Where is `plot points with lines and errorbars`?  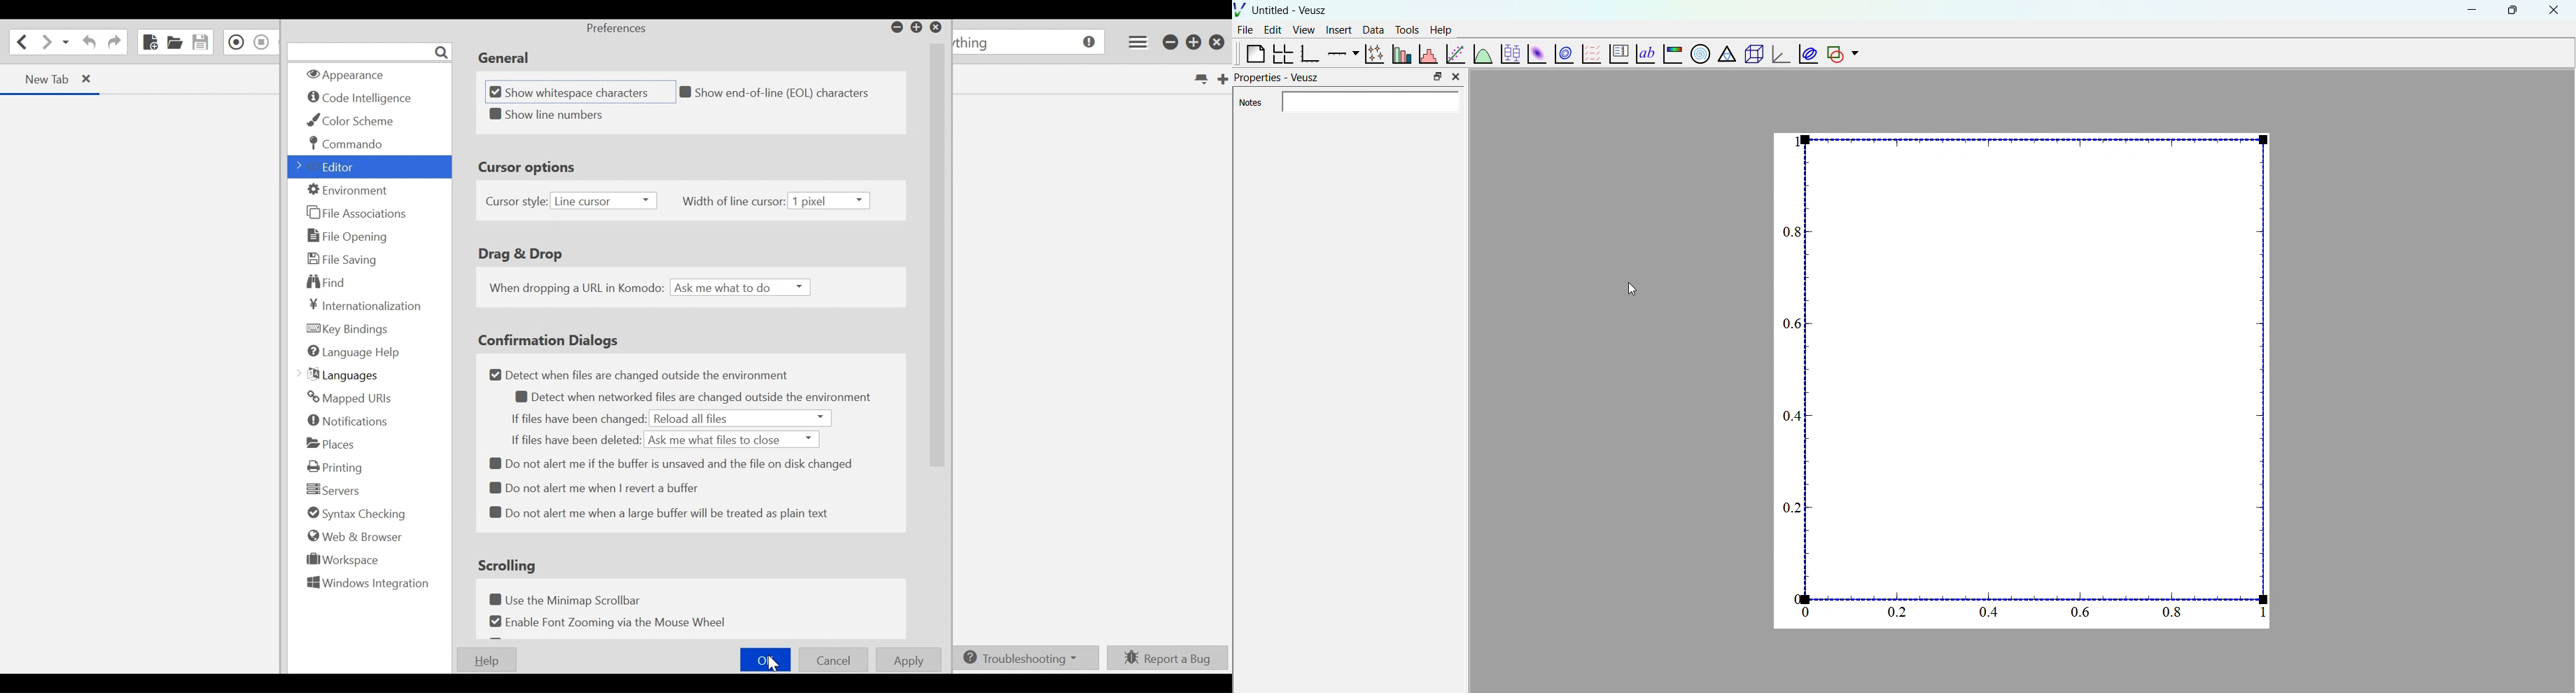 plot points with lines and errorbars is located at coordinates (1373, 54).